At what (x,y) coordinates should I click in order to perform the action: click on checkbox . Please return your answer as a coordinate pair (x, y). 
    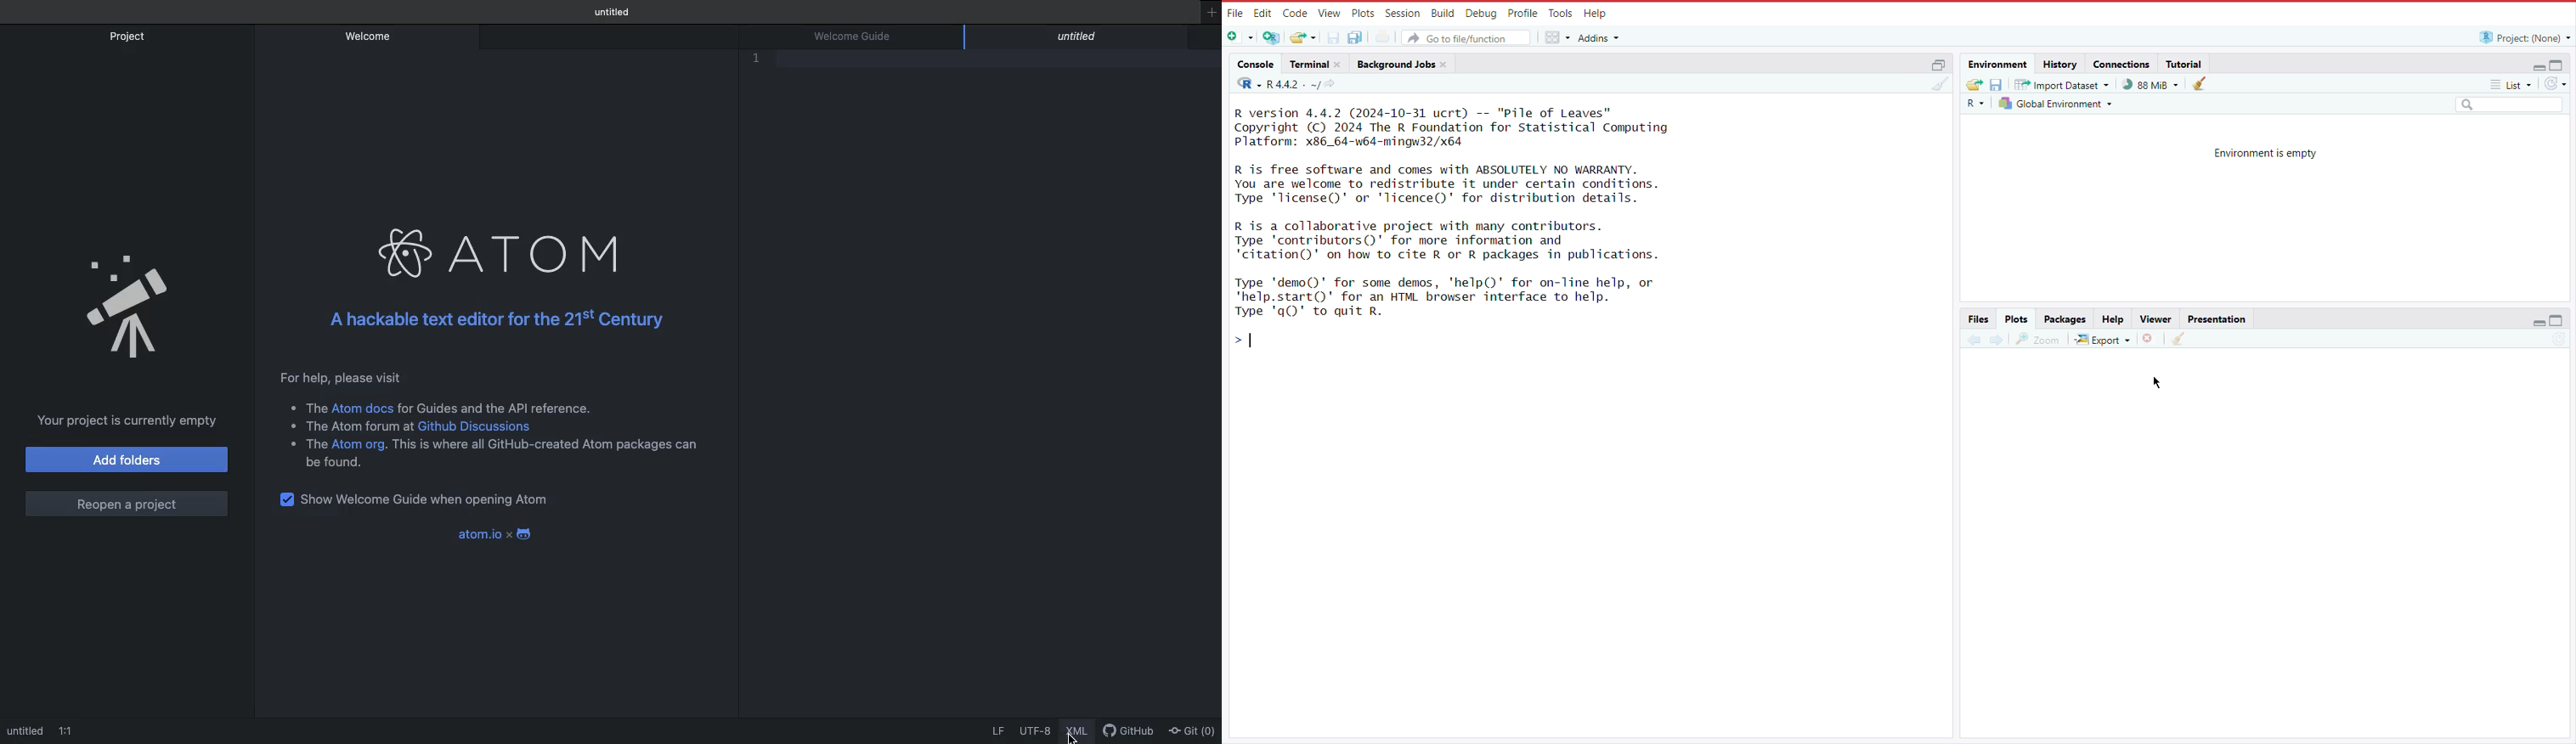
    Looking at the image, I should click on (285, 504).